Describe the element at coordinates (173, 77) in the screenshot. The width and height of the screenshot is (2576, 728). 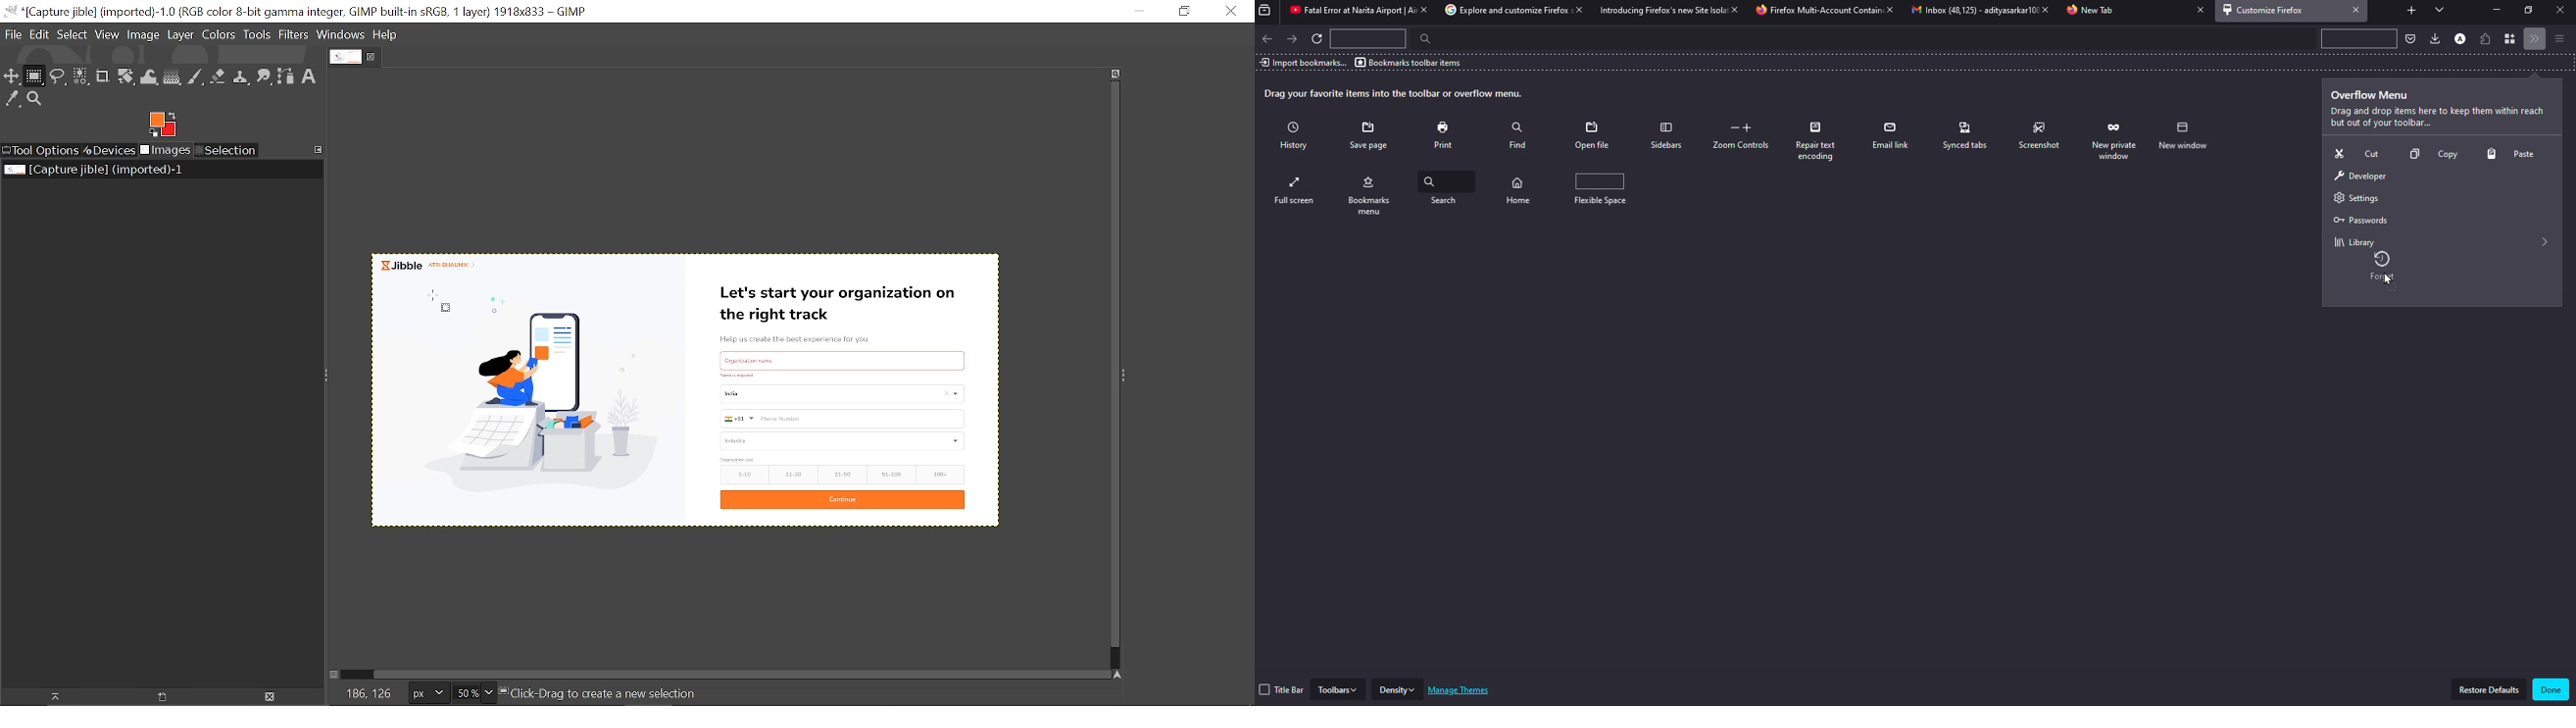
I see `Gradient tool` at that location.